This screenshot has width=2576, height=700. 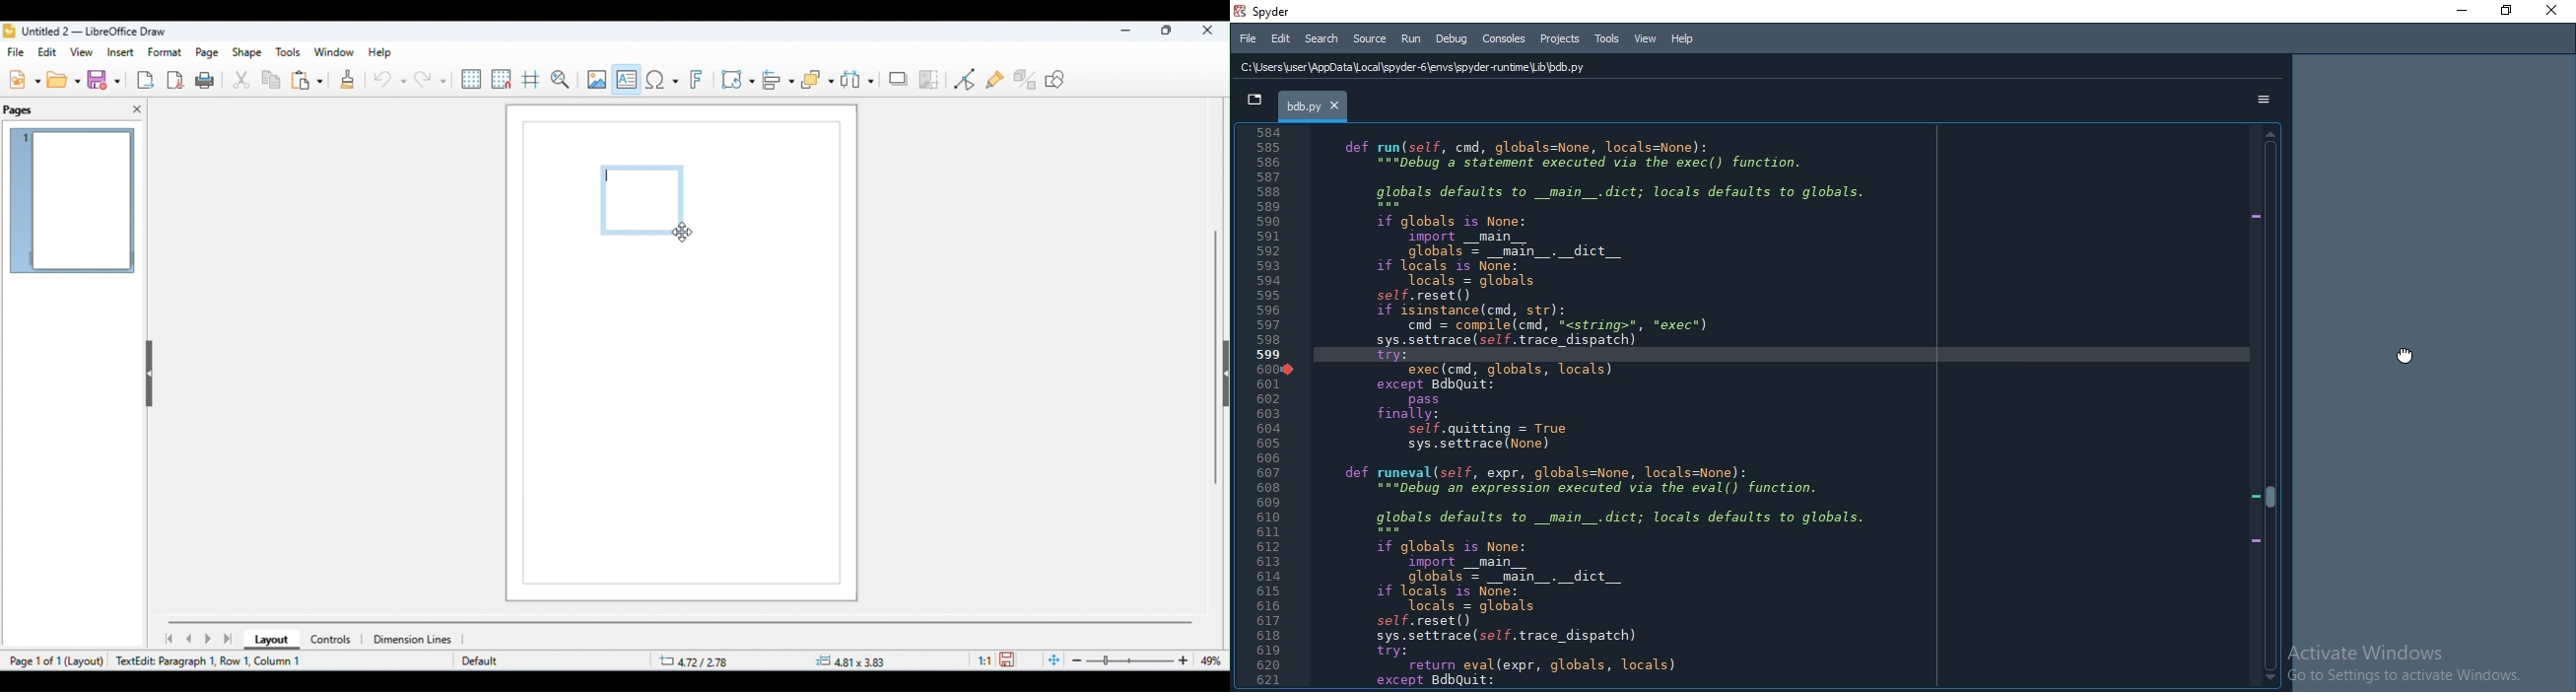 What do you see at coordinates (1560, 38) in the screenshot?
I see `Projects` at bounding box center [1560, 38].